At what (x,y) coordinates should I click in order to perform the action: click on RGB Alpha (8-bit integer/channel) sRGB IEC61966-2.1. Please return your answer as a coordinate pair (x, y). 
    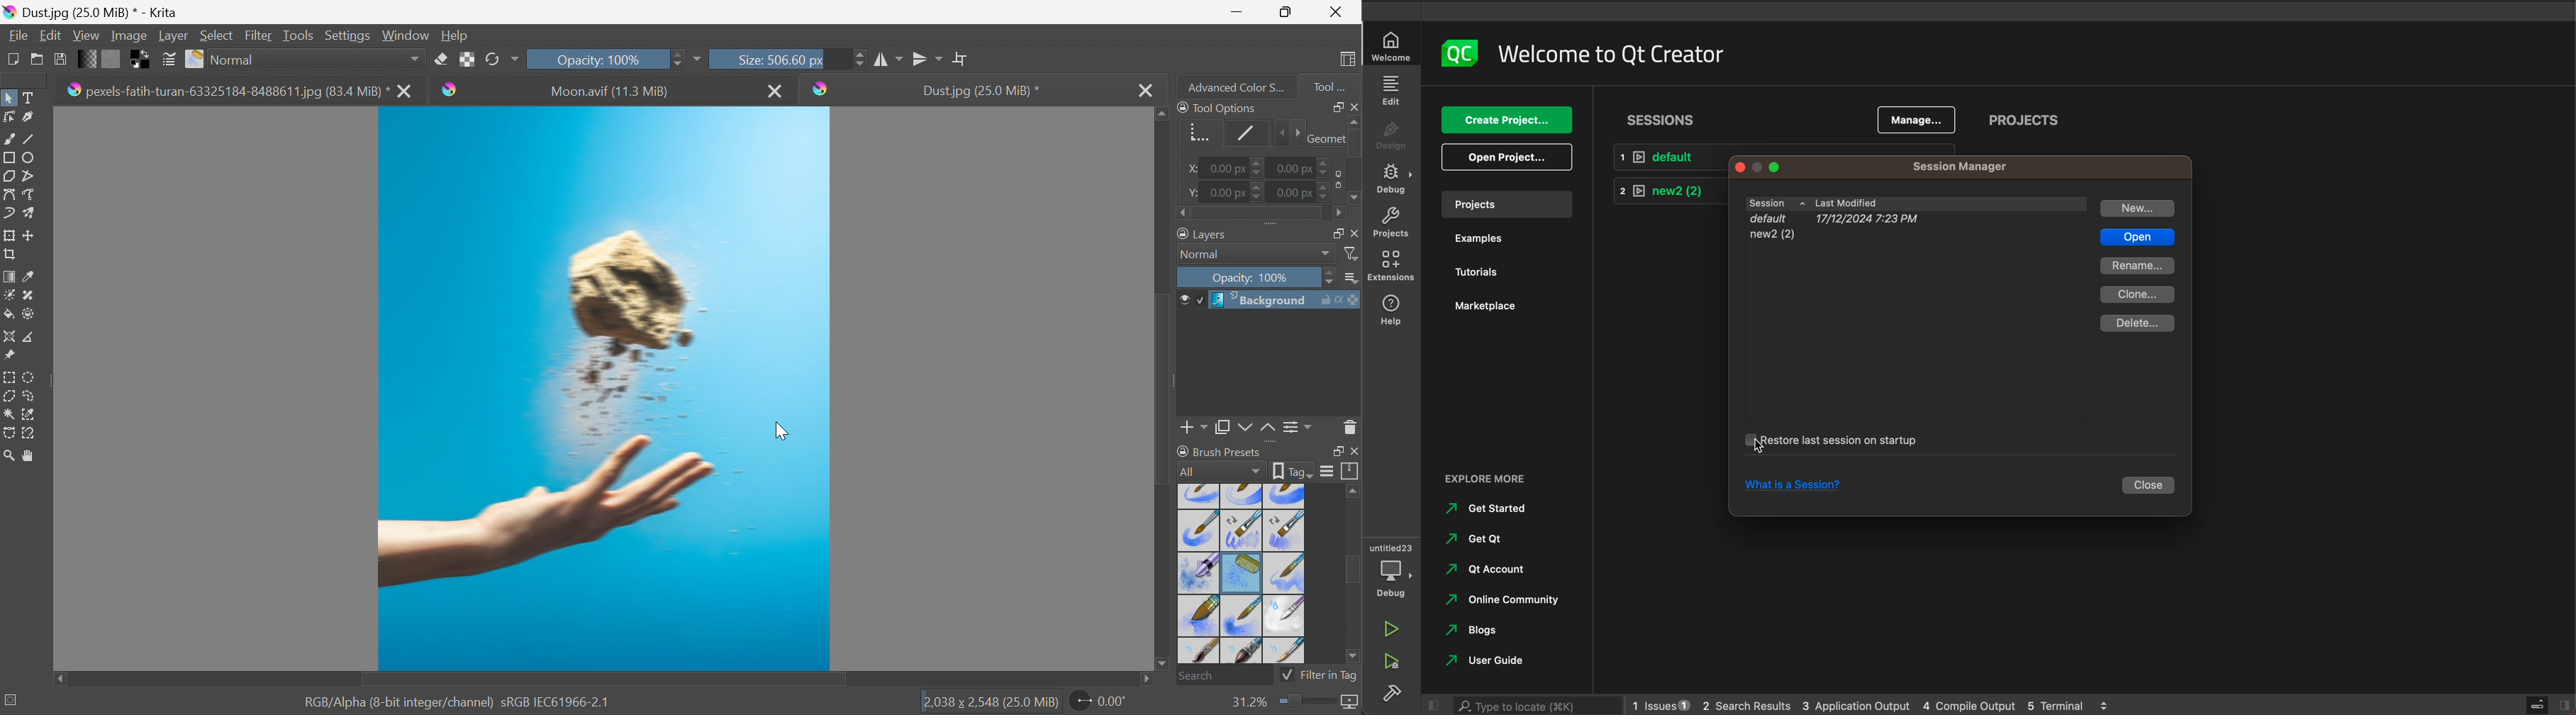
    Looking at the image, I should click on (457, 701).